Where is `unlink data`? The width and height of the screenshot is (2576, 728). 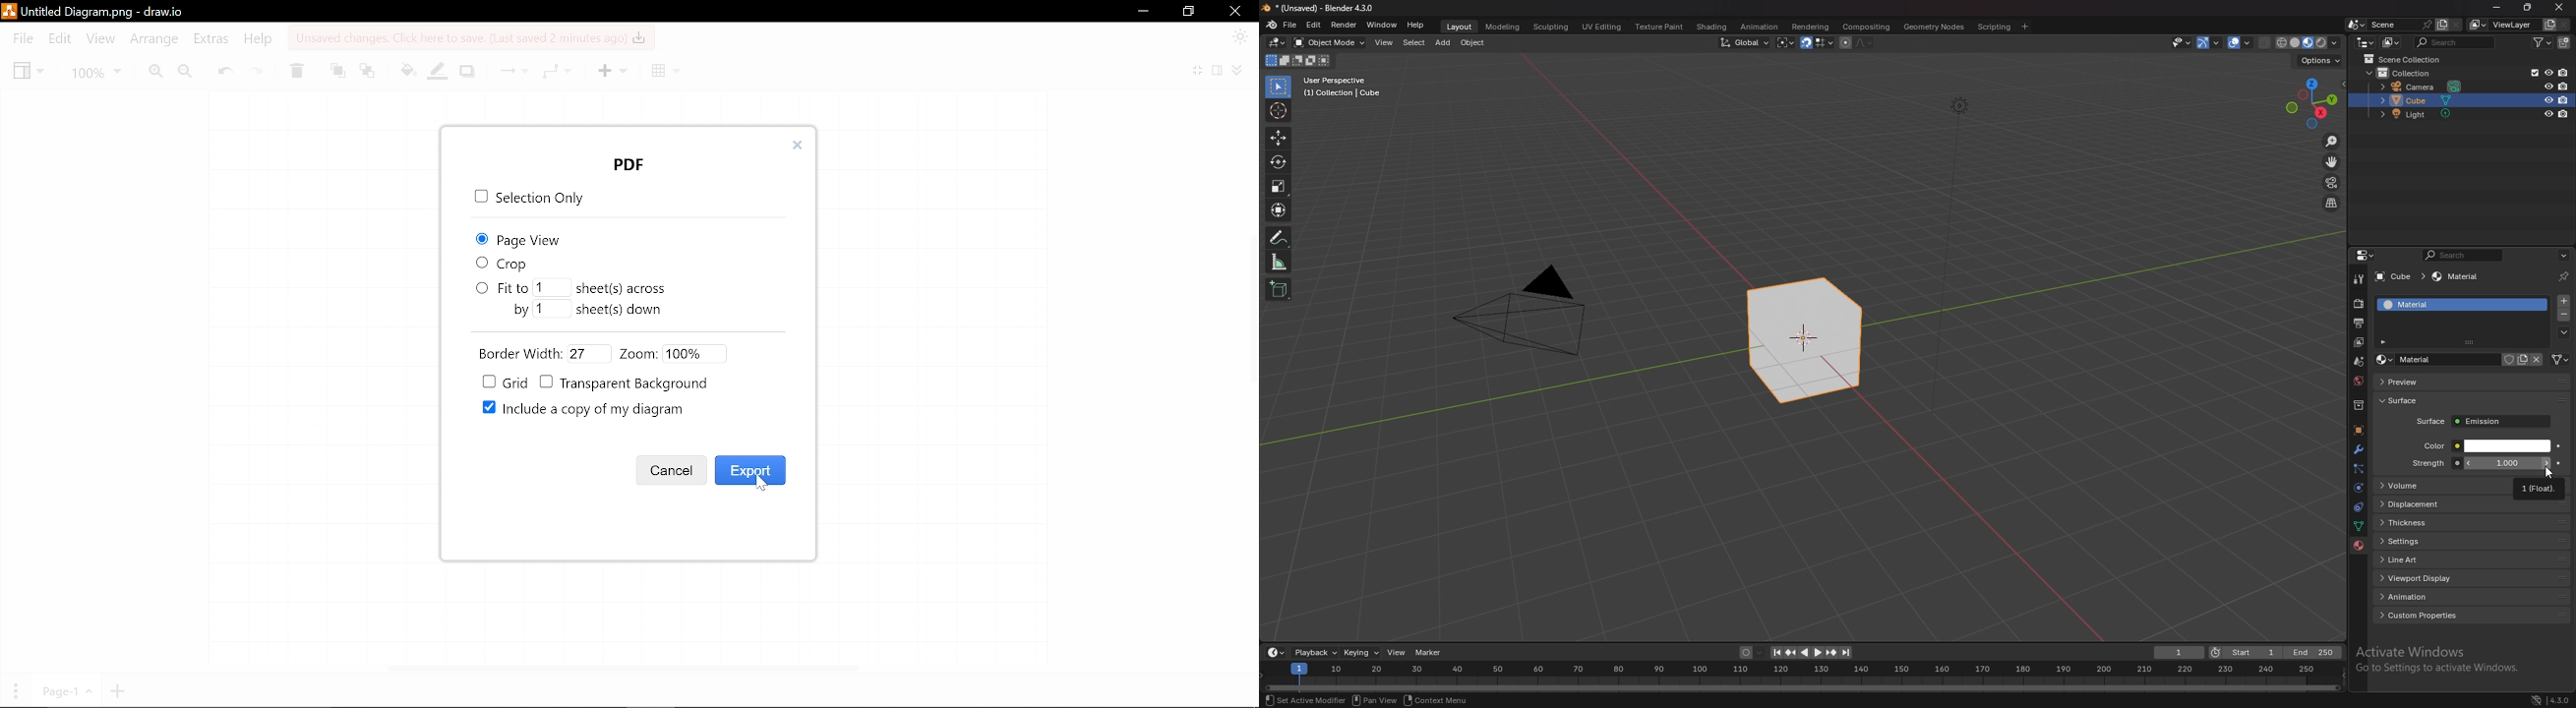 unlink data is located at coordinates (2537, 359).